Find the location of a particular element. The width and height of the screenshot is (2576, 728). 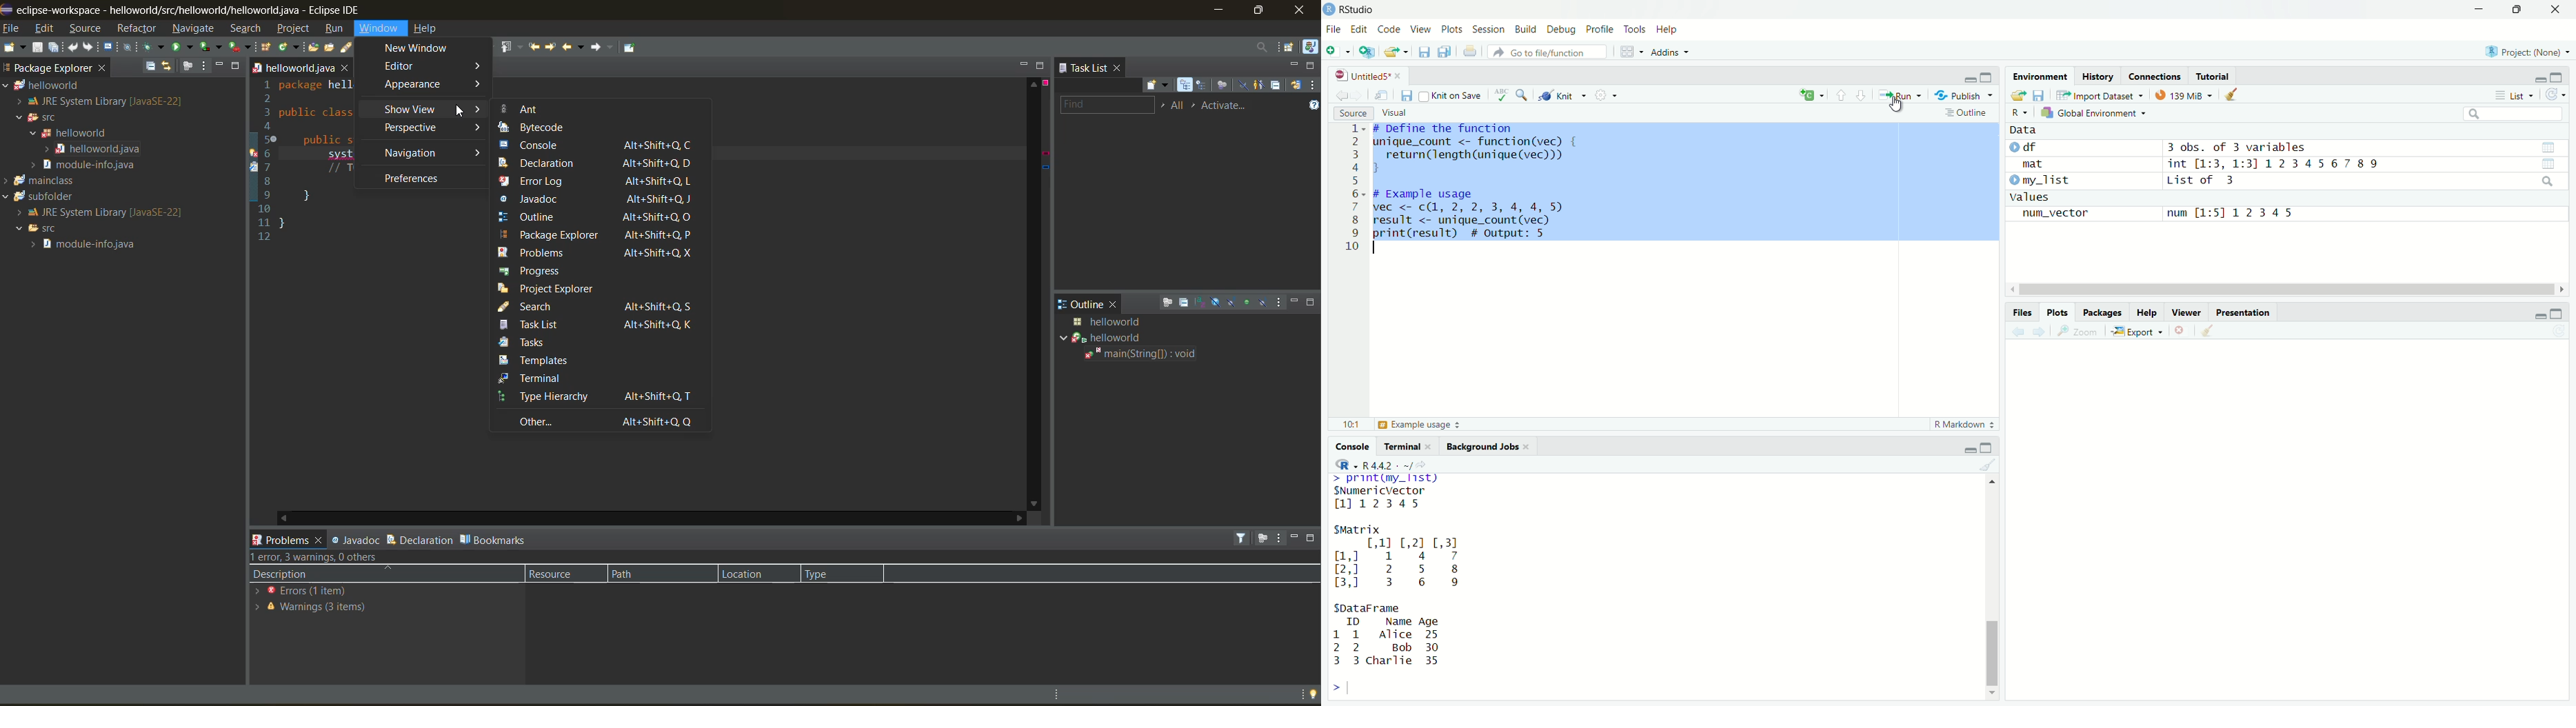

knit is located at coordinates (1562, 95).